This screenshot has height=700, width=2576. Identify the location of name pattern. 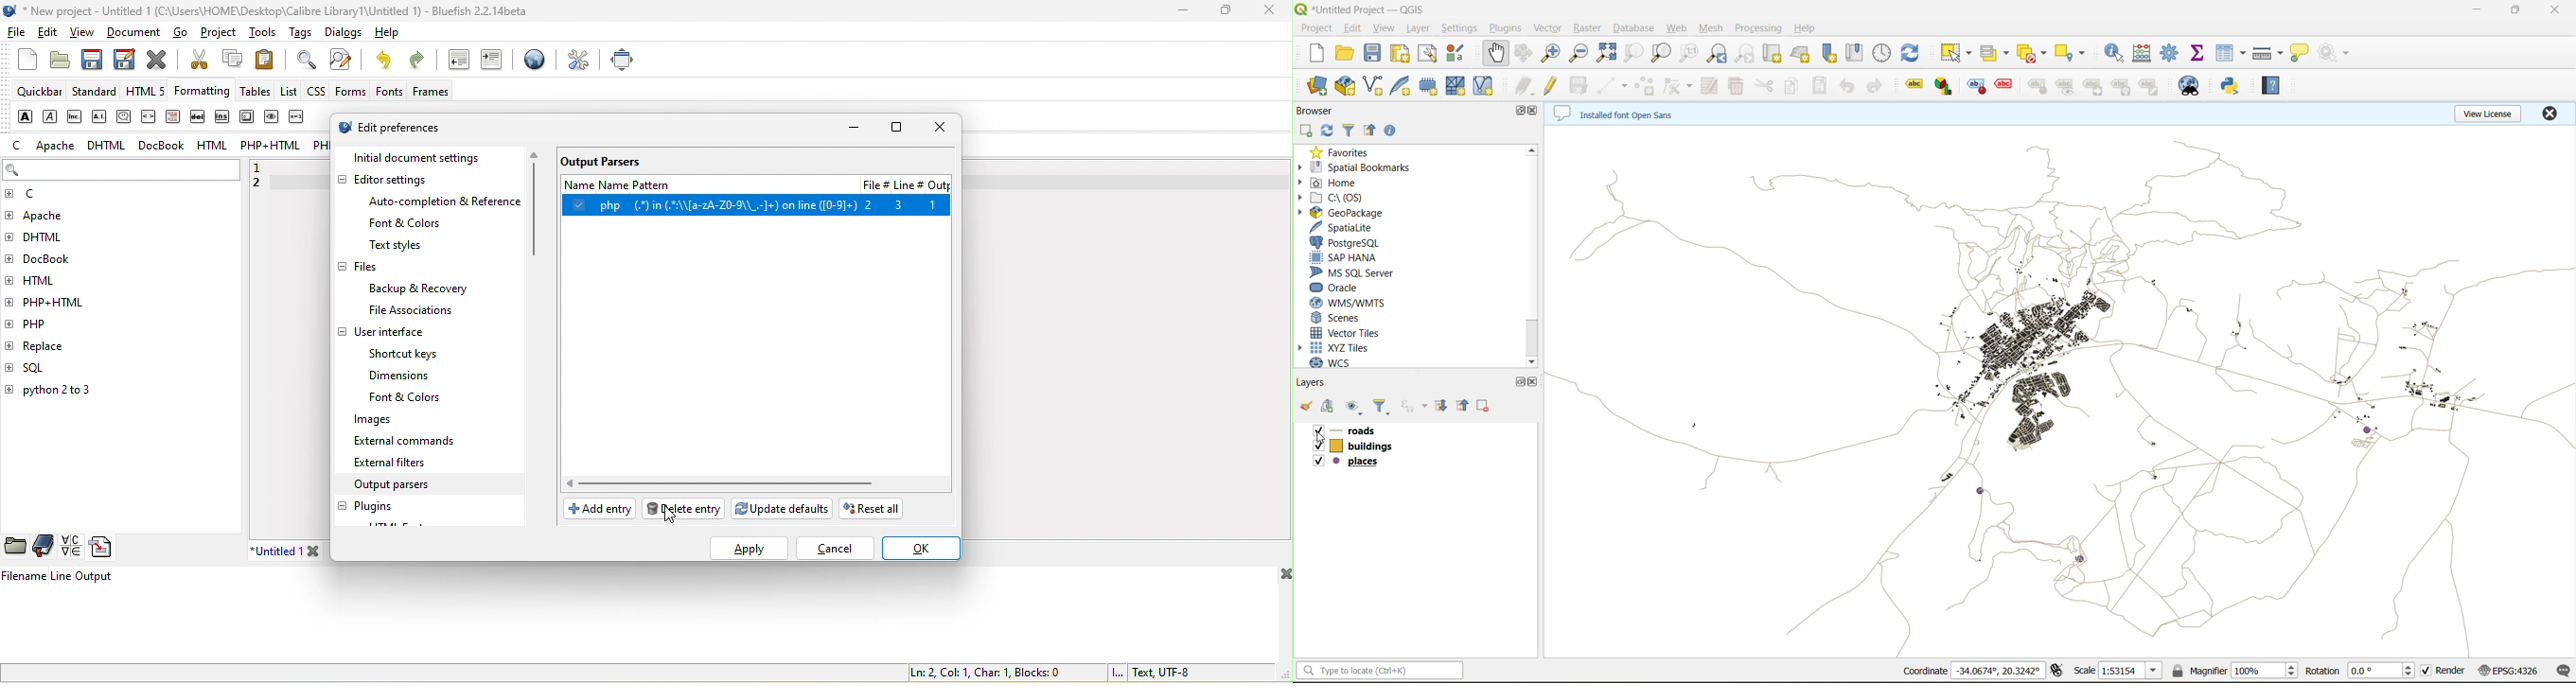
(704, 183).